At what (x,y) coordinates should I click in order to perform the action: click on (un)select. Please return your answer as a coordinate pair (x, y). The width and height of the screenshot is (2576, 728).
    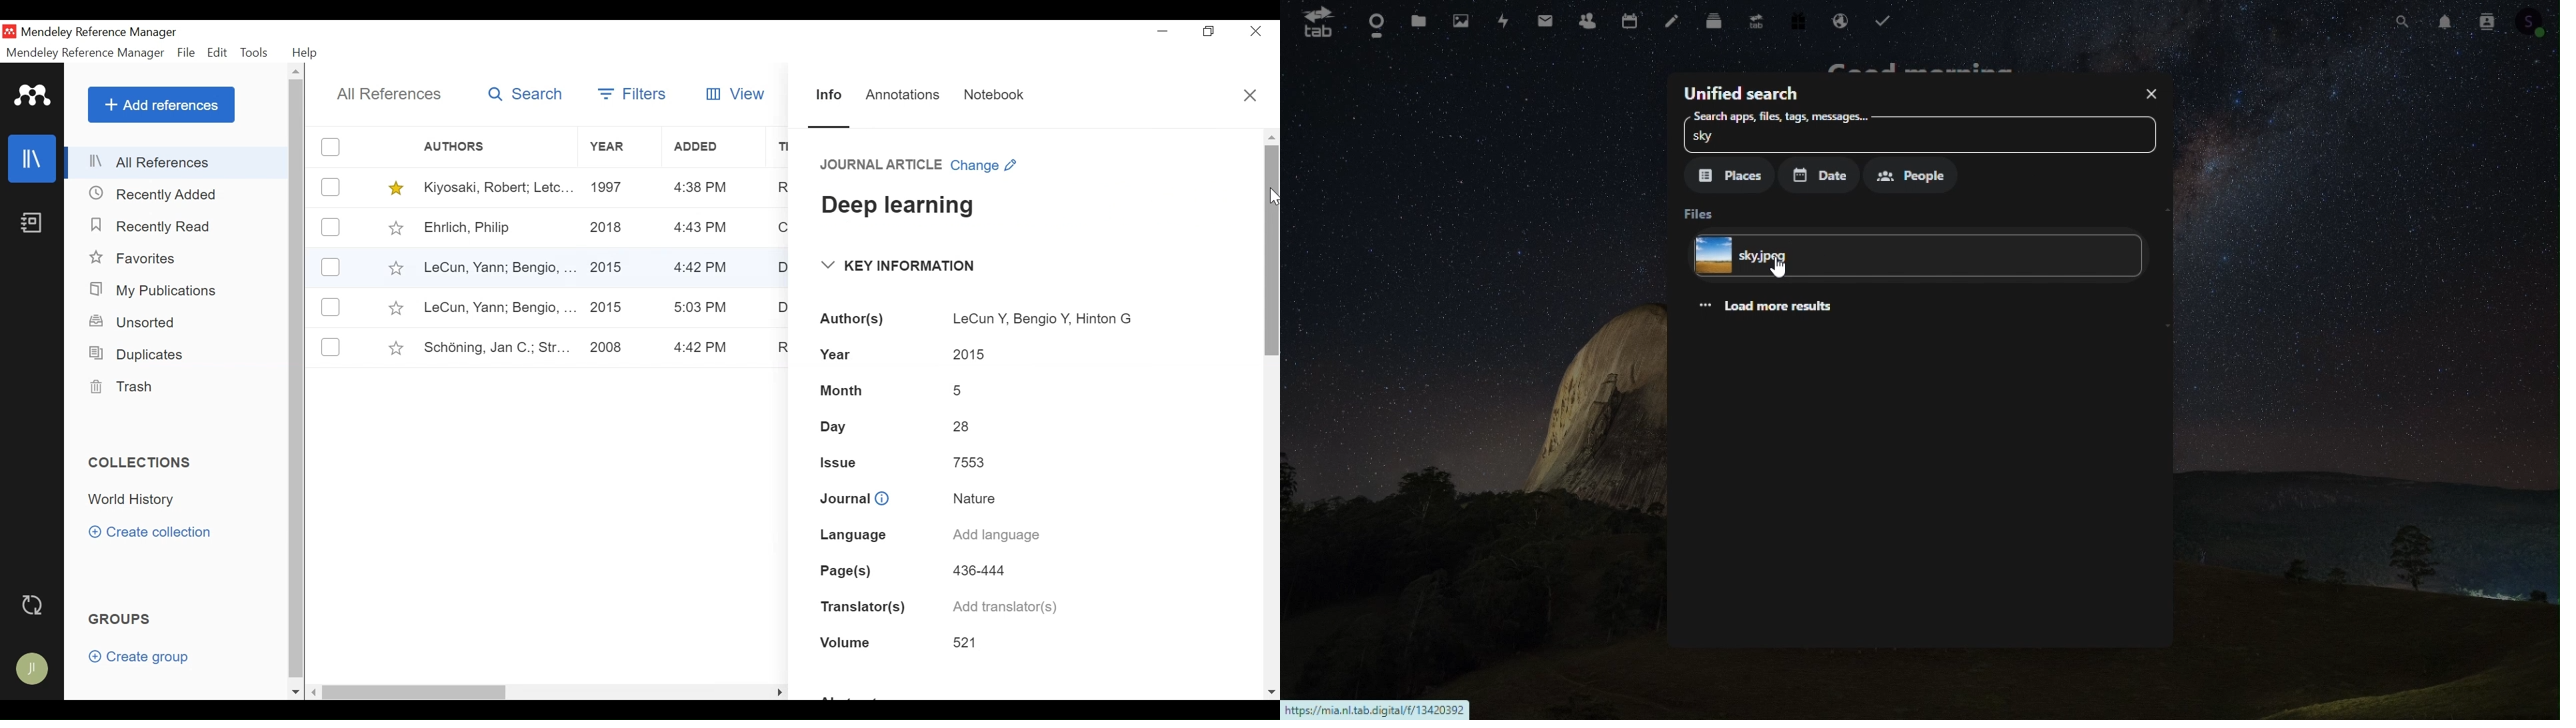
    Looking at the image, I should click on (330, 307).